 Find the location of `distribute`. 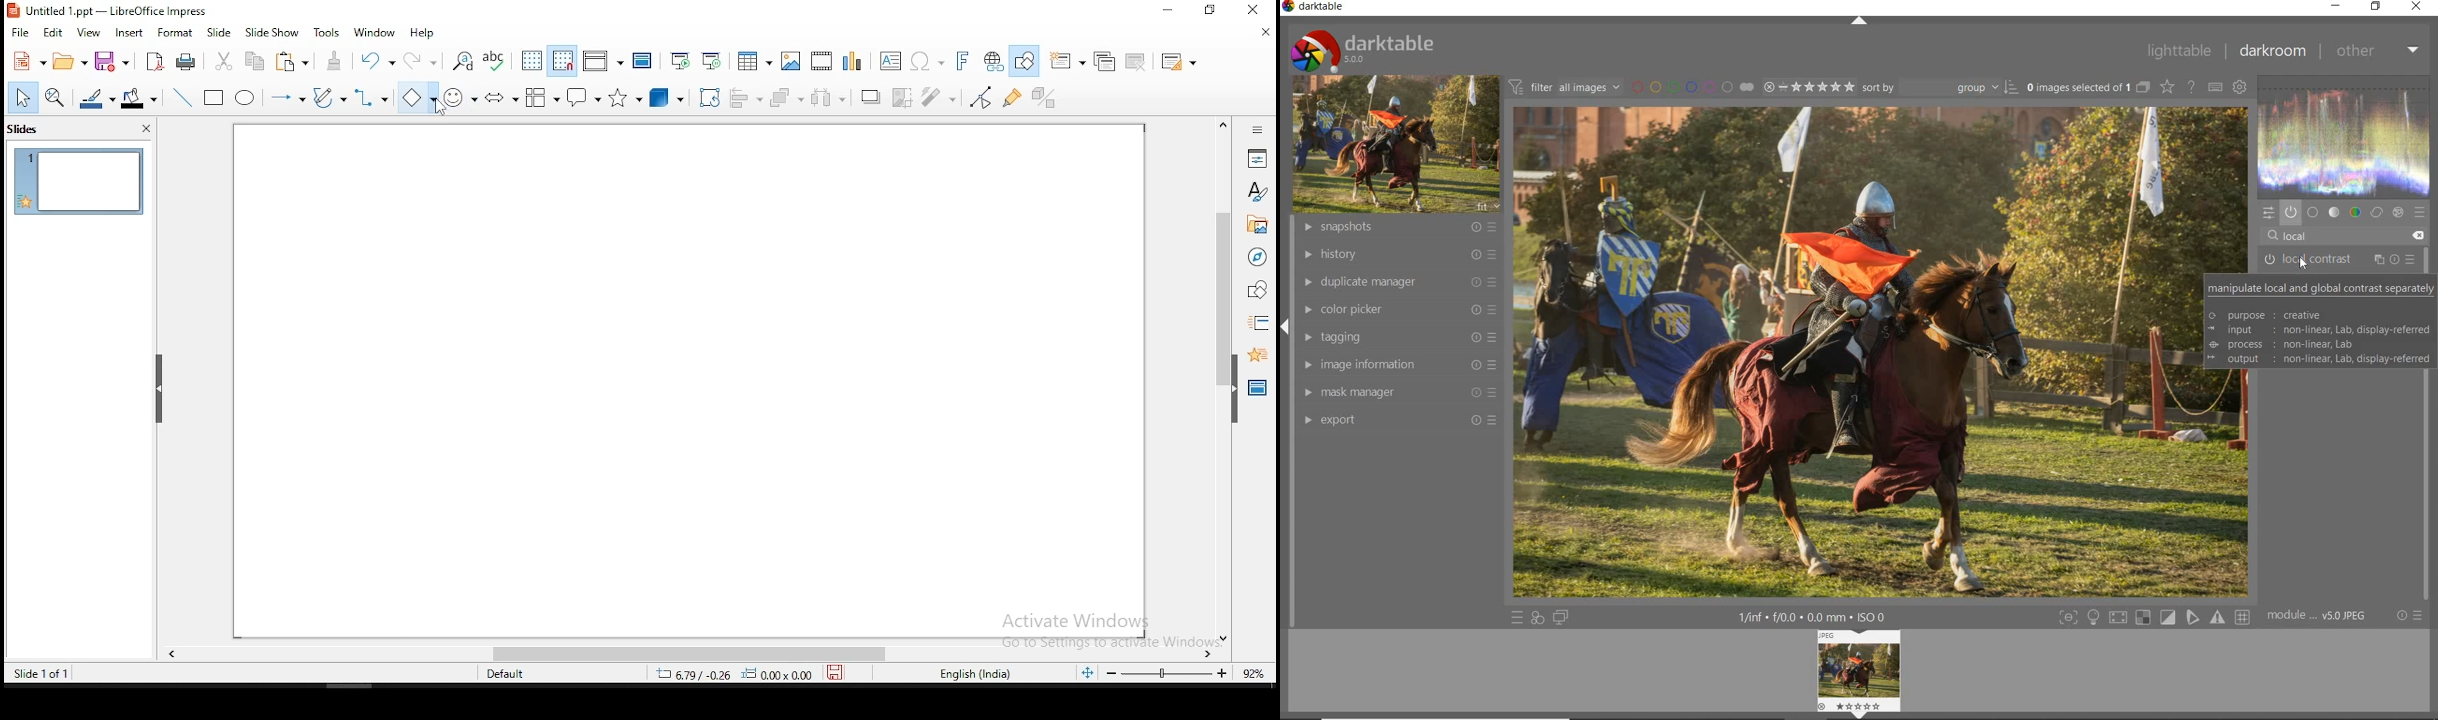

distribute is located at coordinates (834, 97).